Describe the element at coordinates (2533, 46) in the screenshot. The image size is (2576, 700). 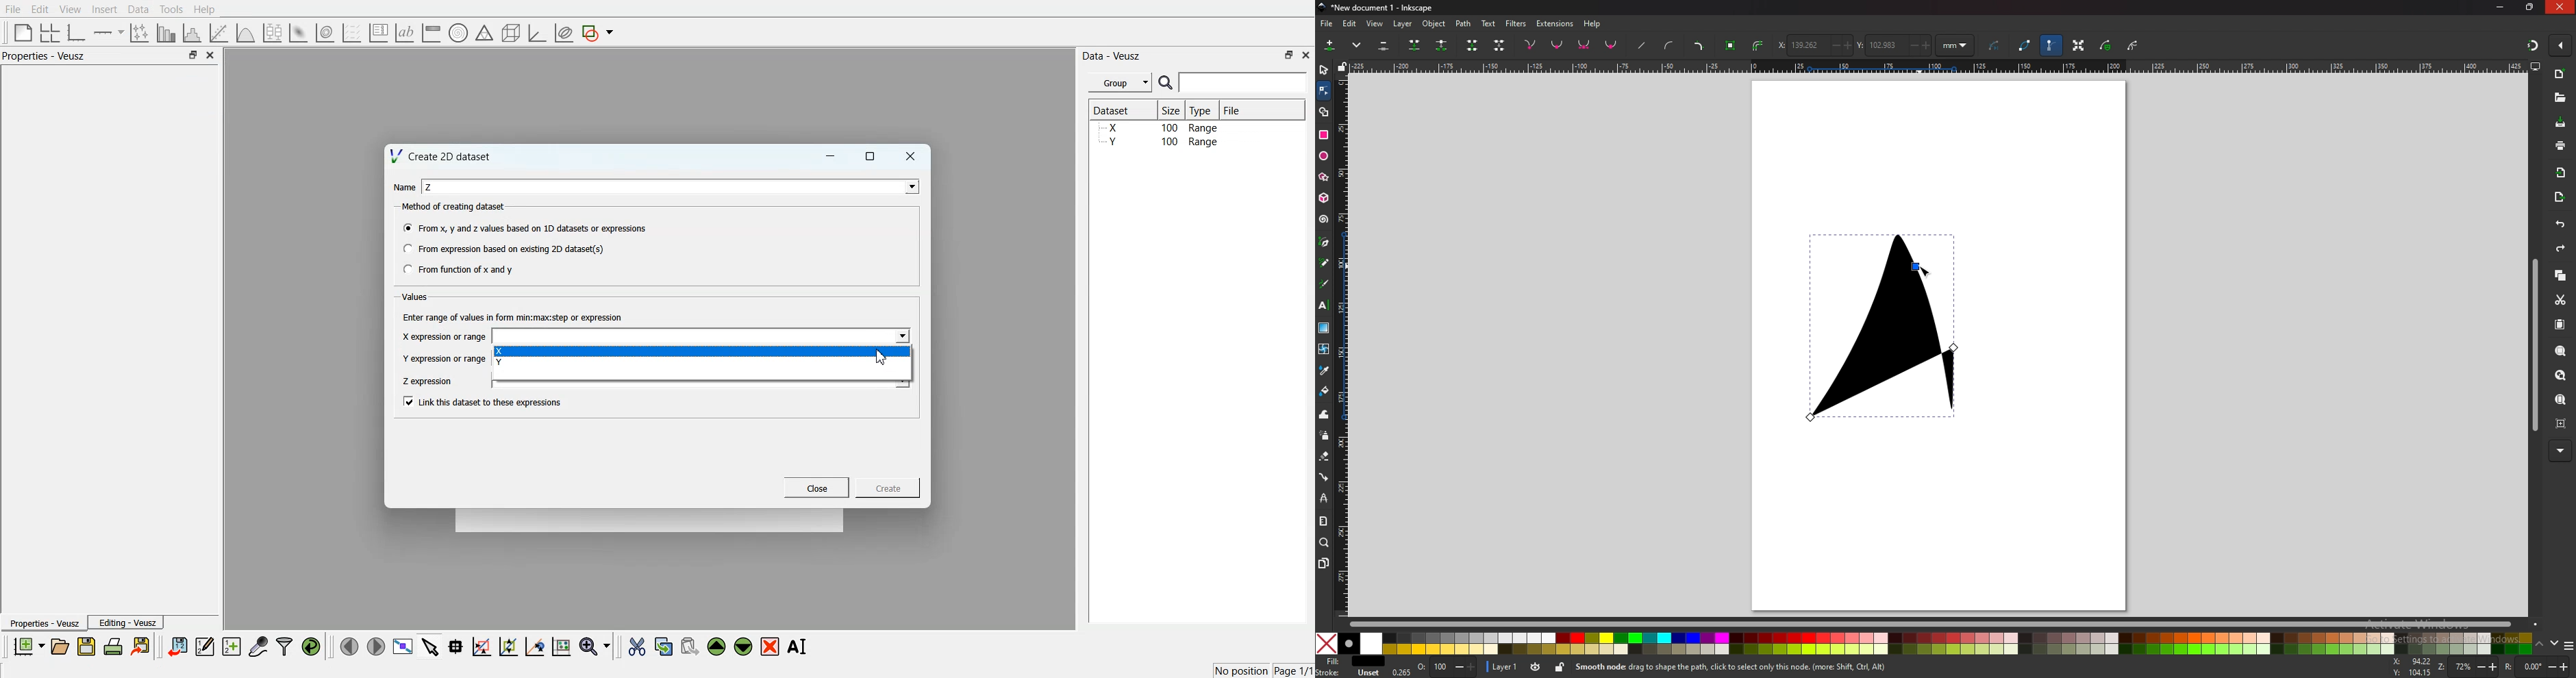
I see `snapping` at that location.